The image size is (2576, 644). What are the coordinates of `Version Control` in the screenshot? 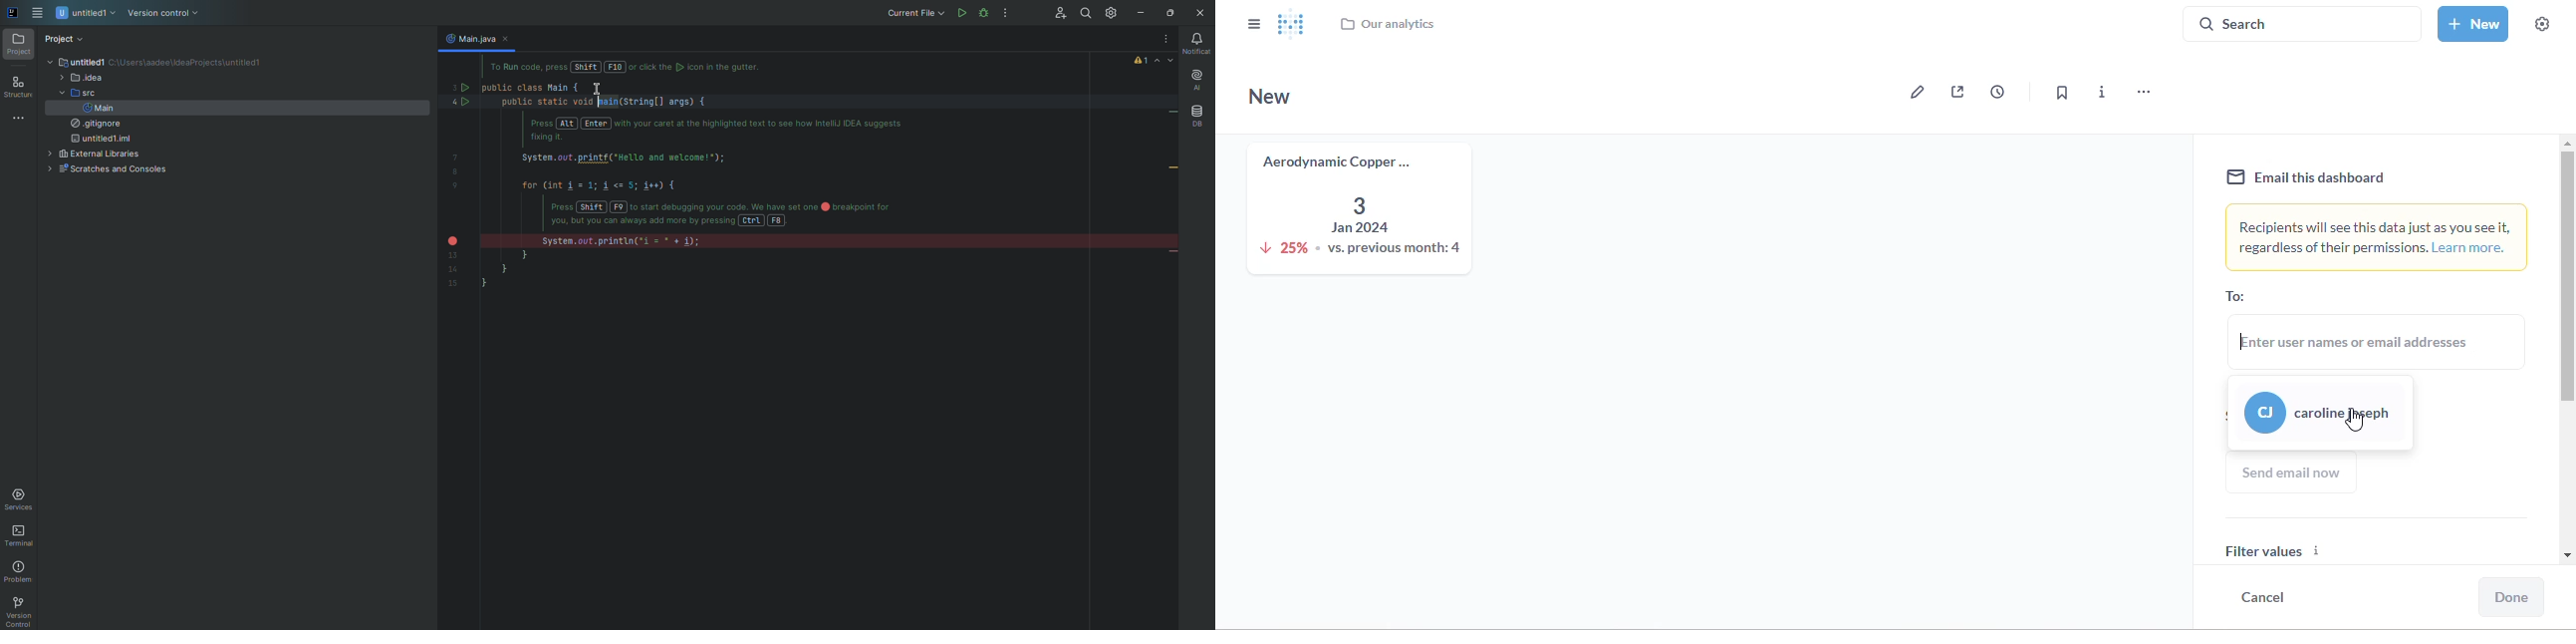 It's located at (163, 14).